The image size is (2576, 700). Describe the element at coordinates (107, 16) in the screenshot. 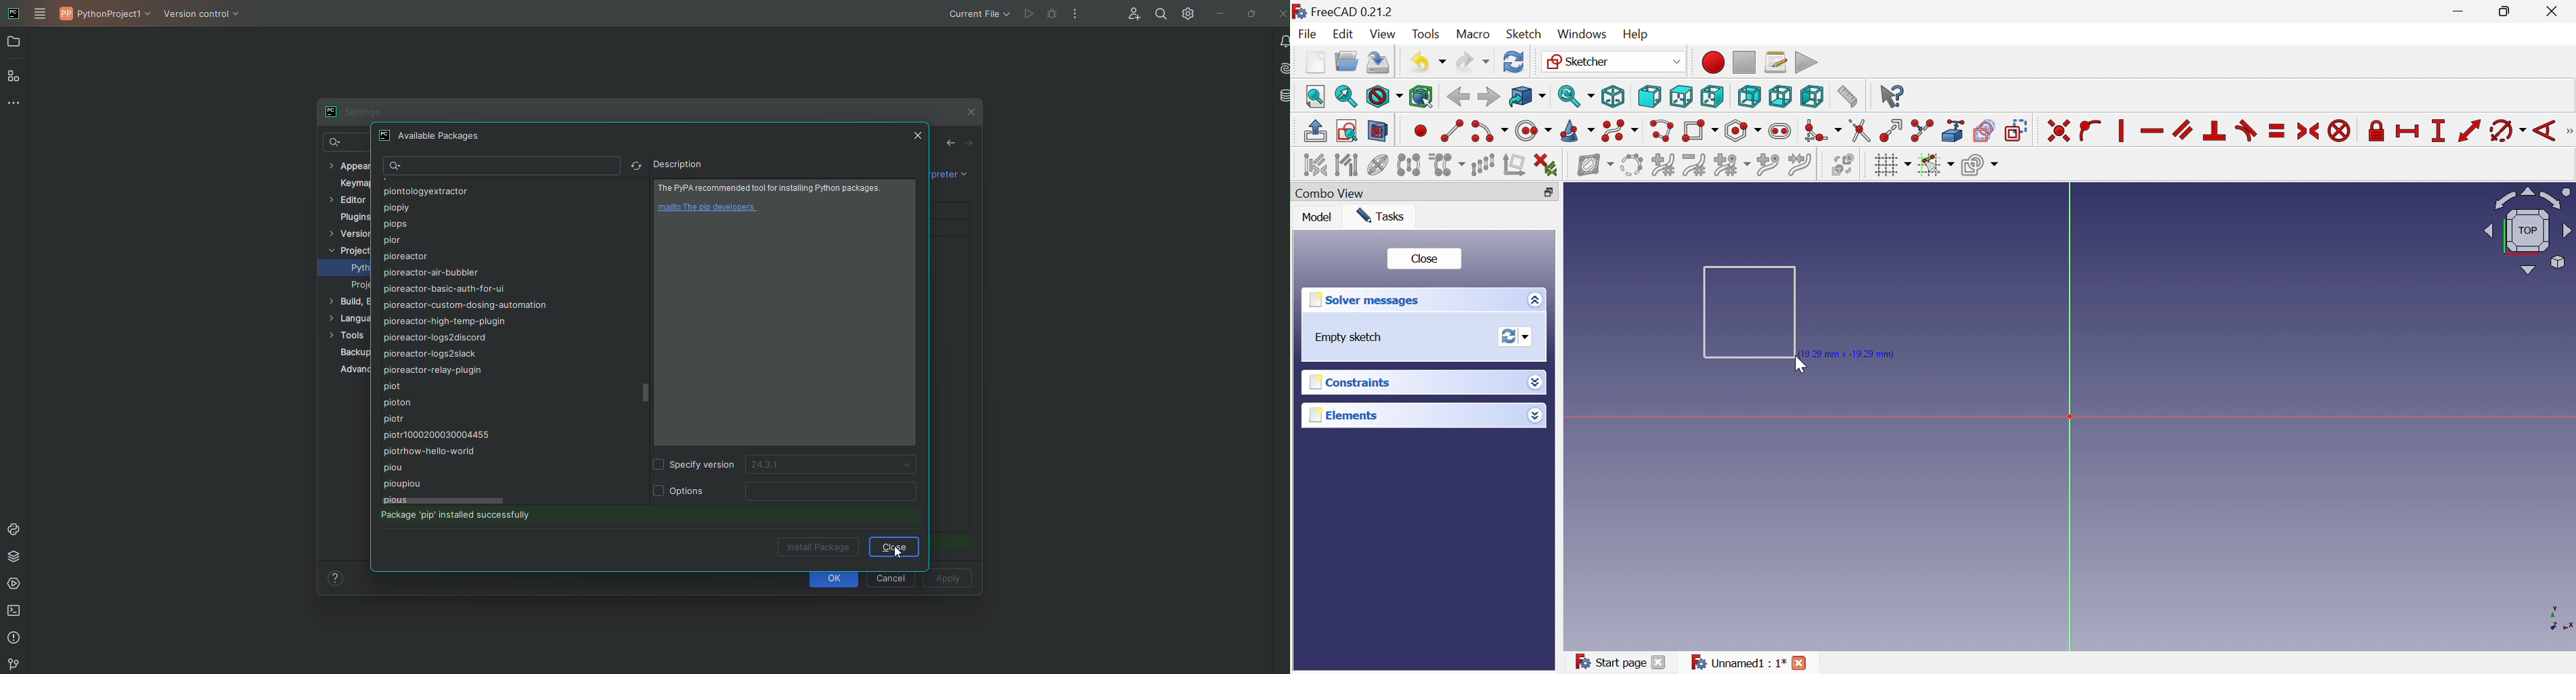

I see `PythonProject1` at that location.